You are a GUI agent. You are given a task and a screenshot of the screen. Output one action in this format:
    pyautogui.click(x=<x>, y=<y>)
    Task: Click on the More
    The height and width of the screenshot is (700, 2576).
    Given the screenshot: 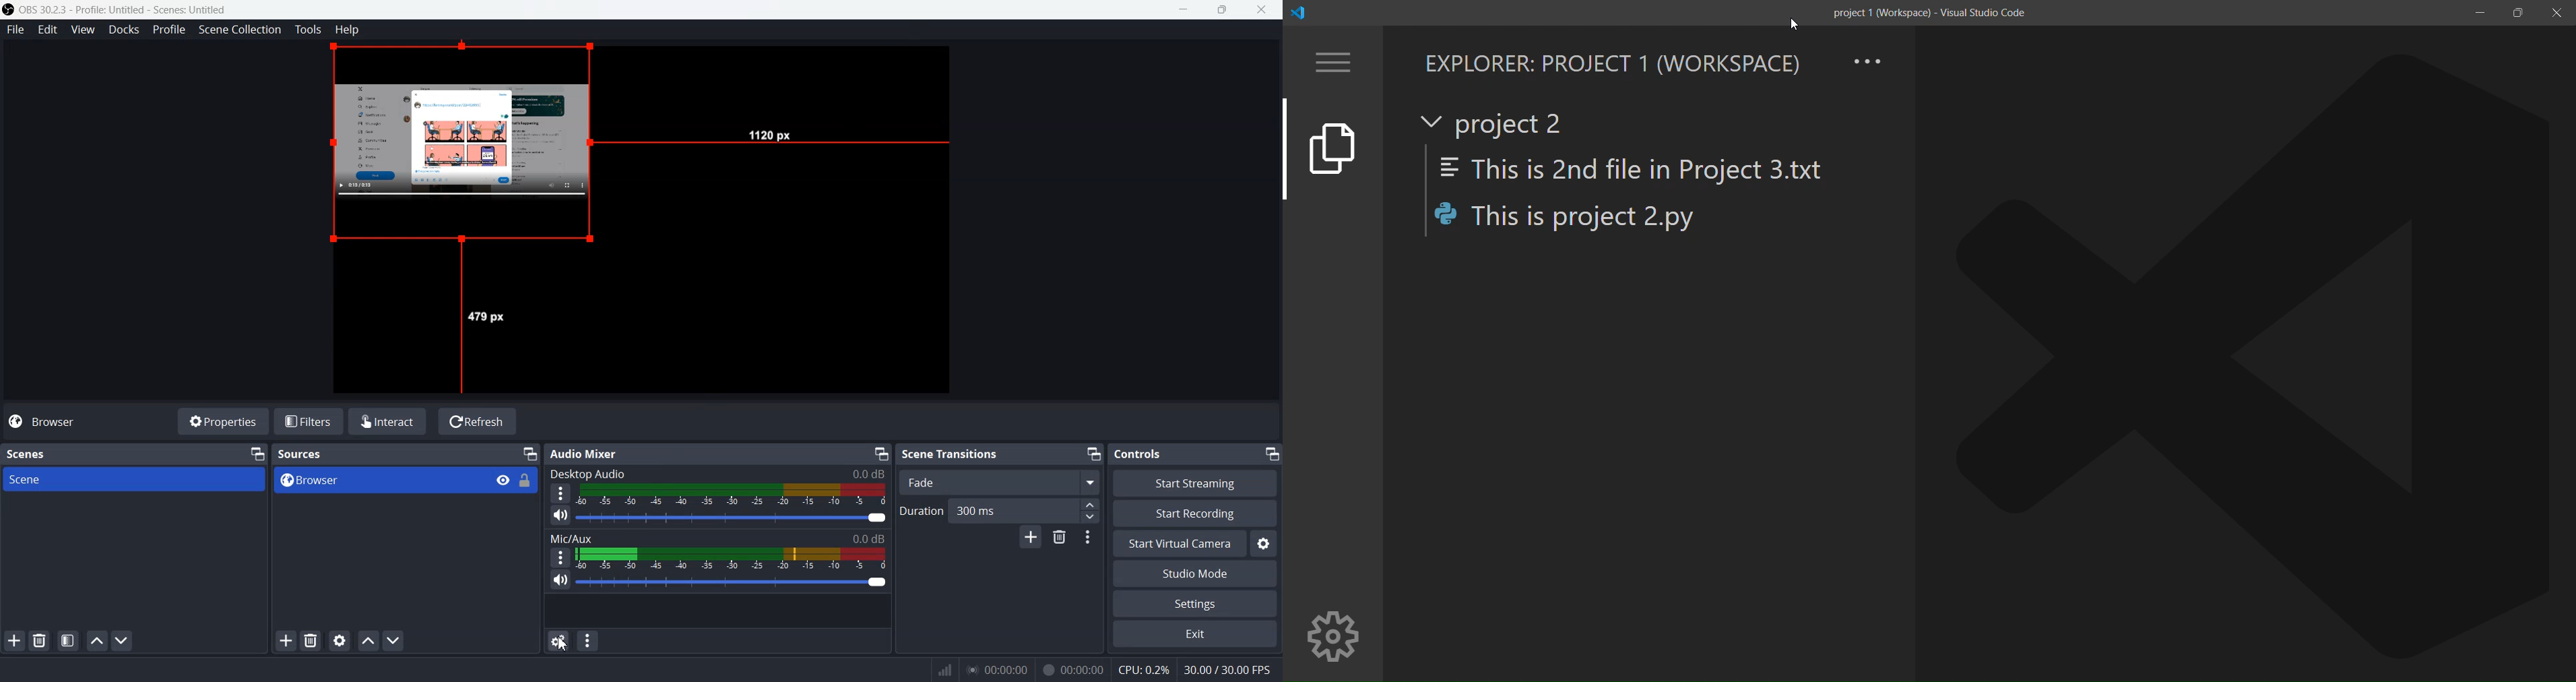 What is the action you would take?
    pyautogui.click(x=559, y=557)
    